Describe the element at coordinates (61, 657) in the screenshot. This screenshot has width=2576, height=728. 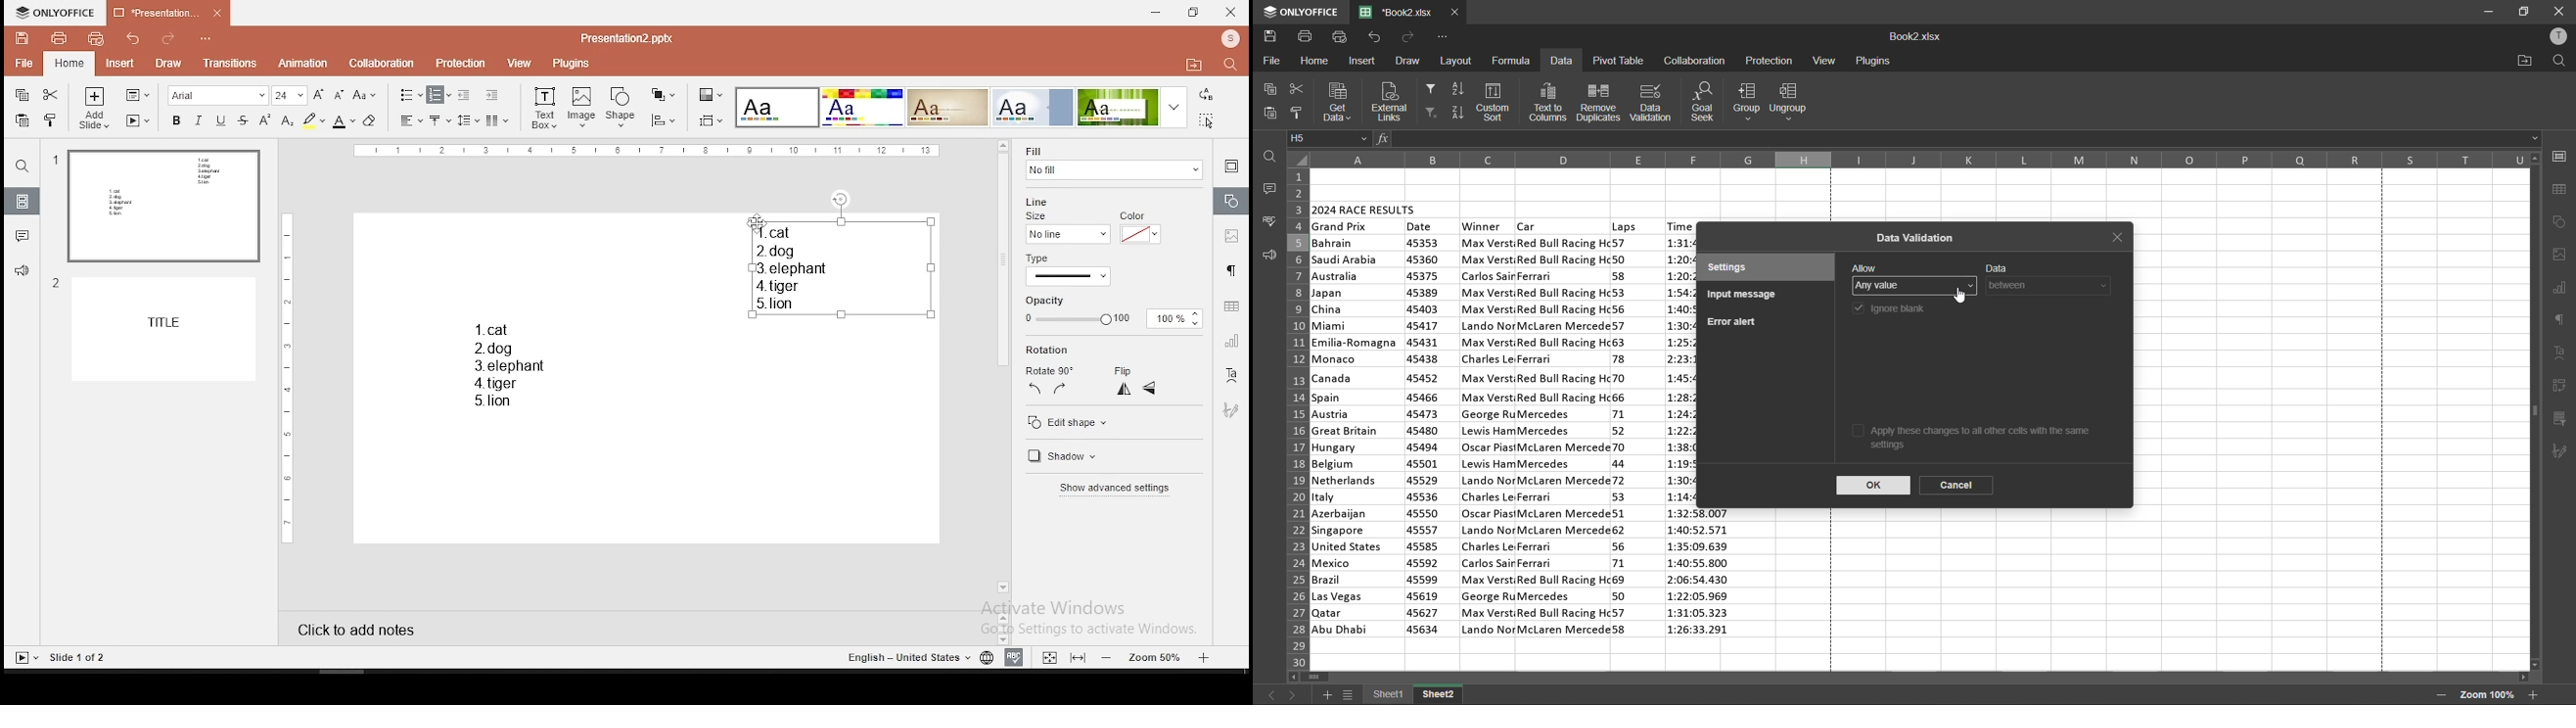
I see `Slides` at that location.